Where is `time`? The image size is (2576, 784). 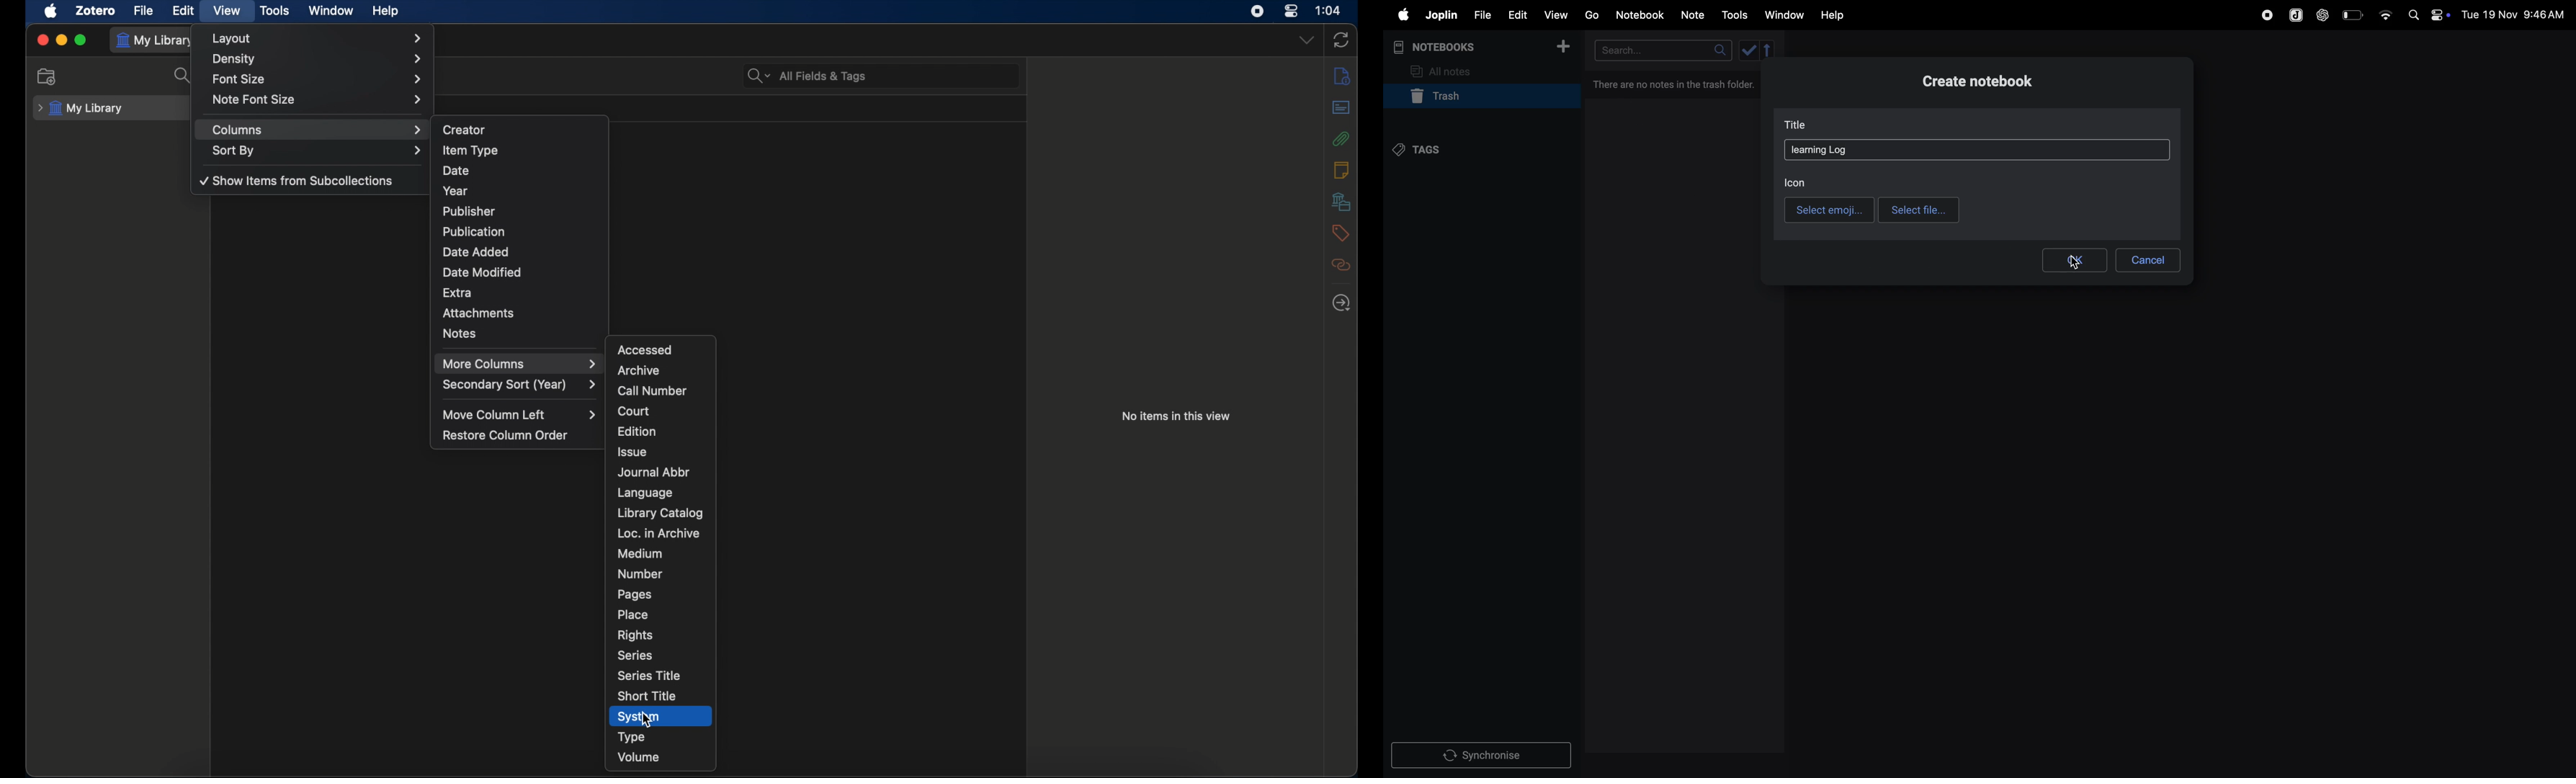 time is located at coordinates (1328, 9).